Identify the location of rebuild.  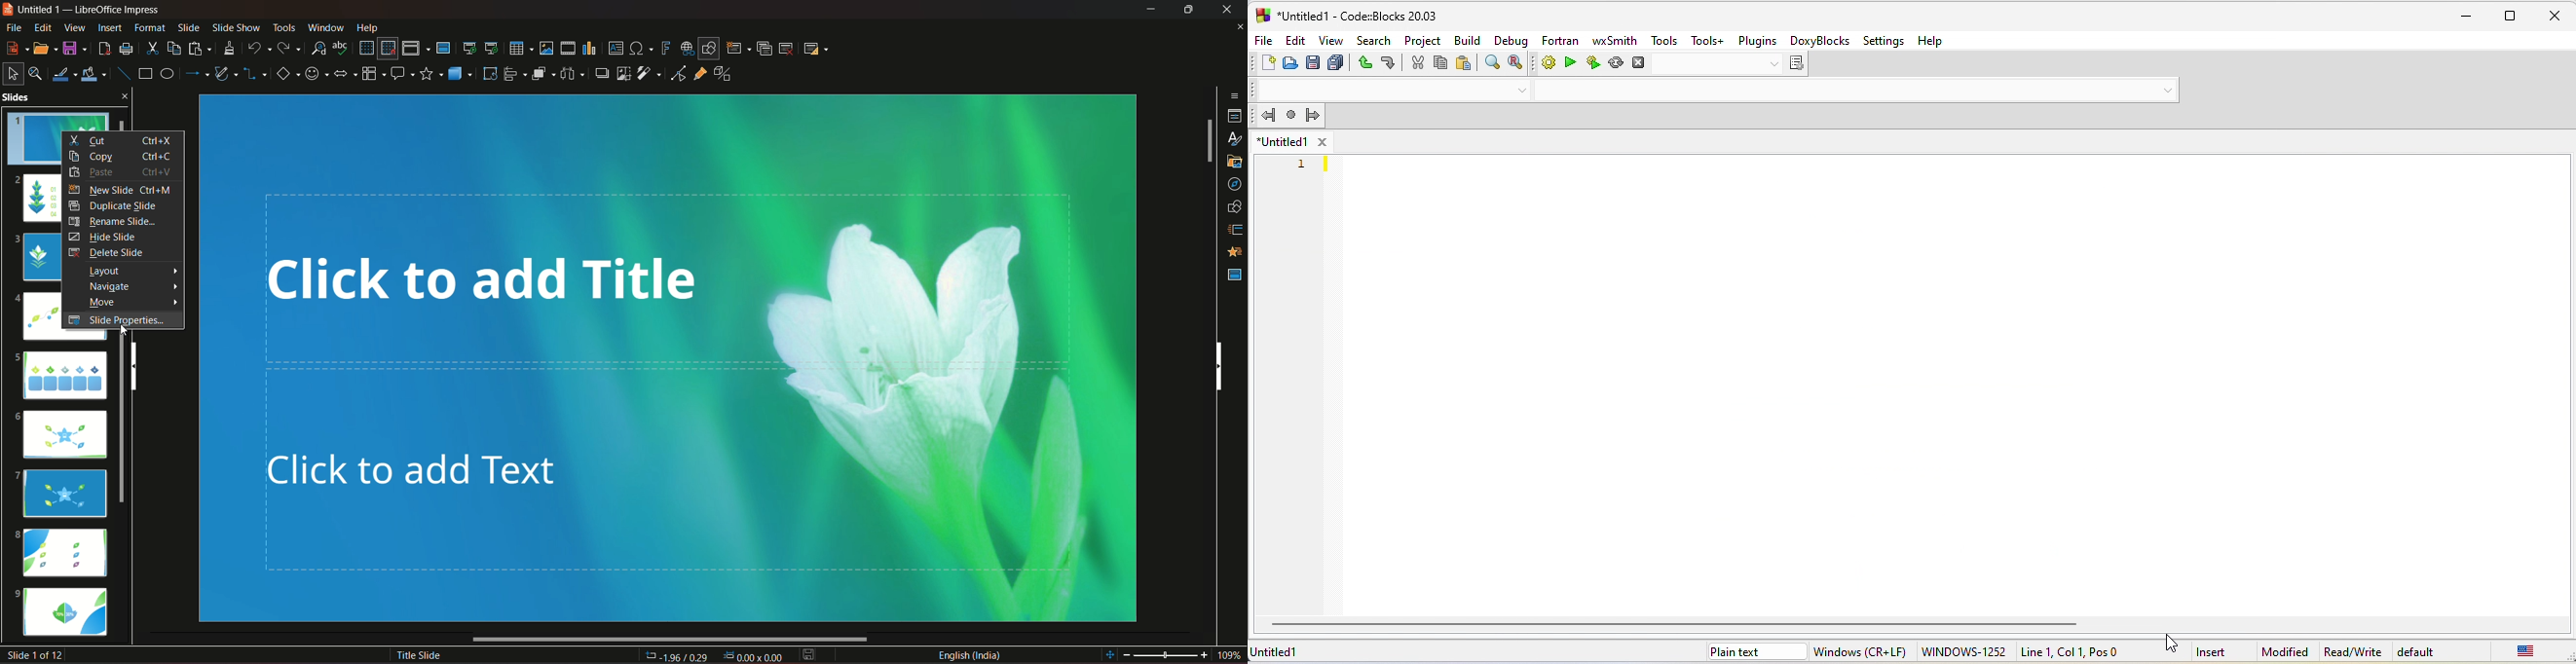
(1616, 62).